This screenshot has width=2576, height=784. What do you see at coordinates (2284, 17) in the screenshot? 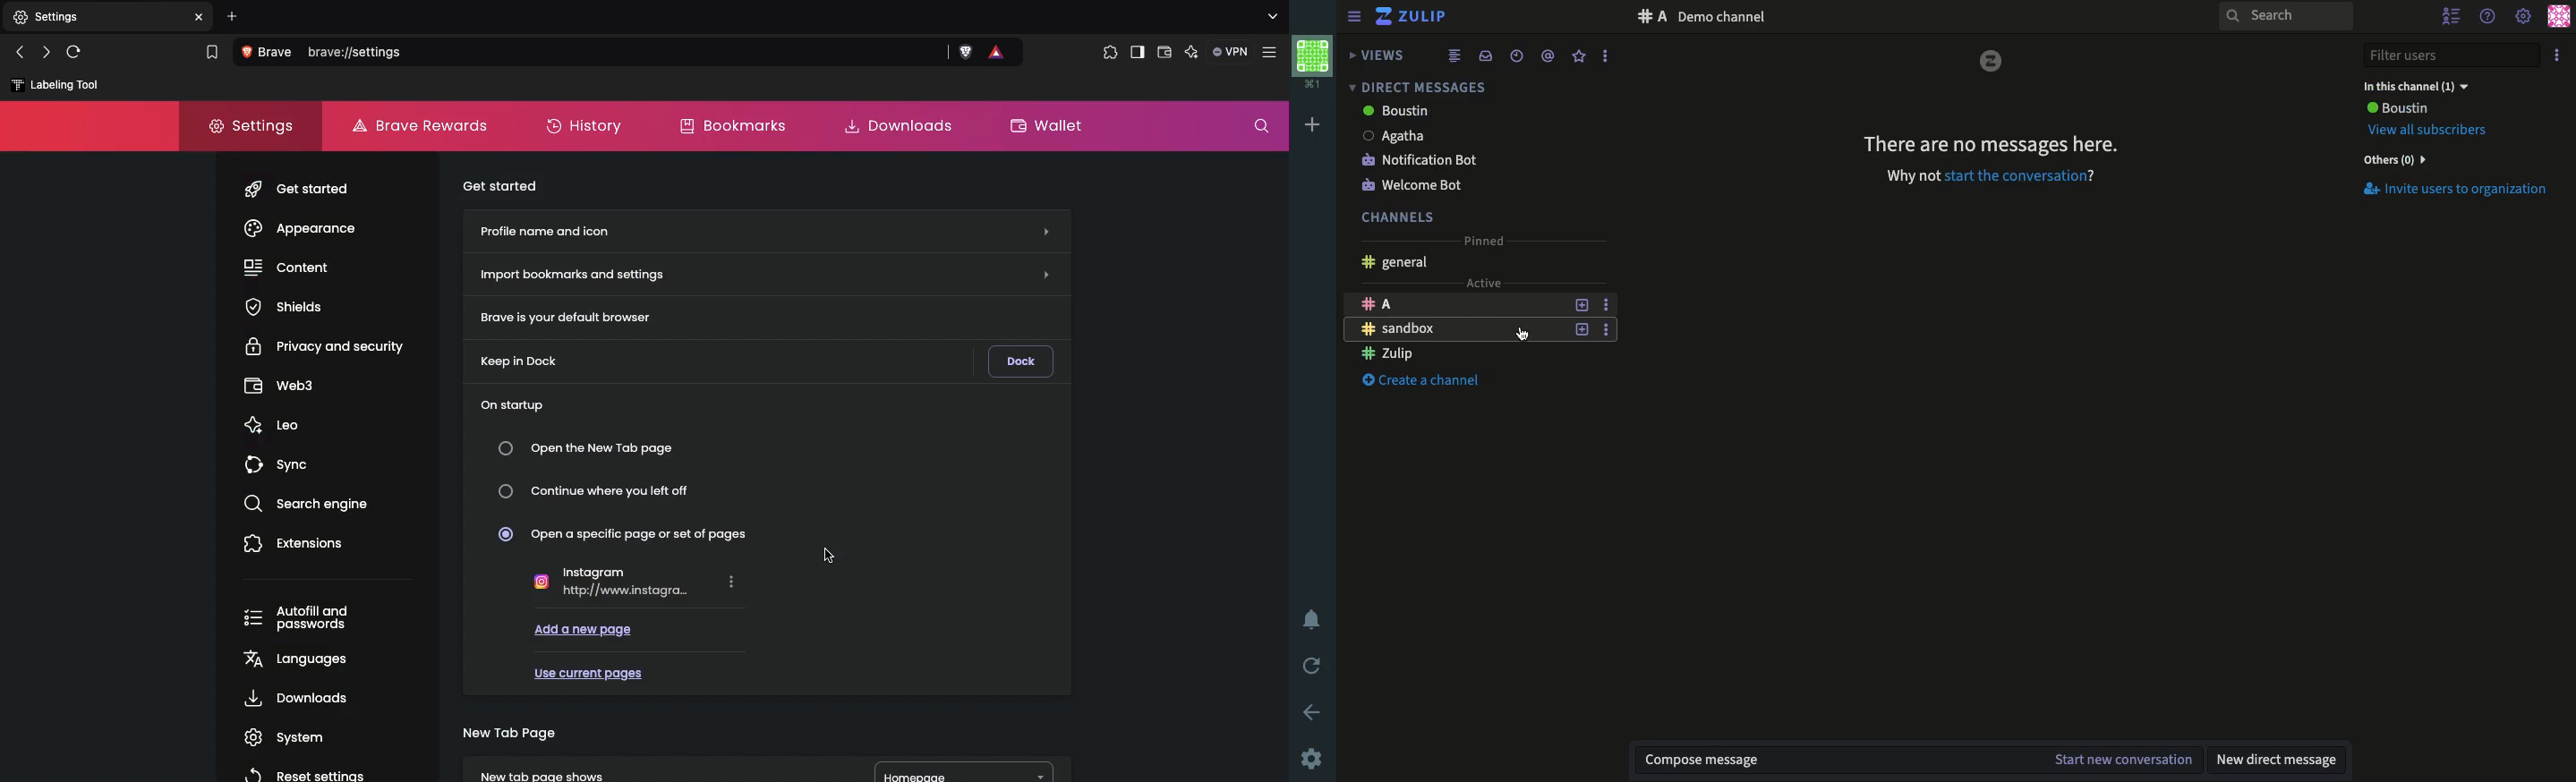
I see `Search` at bounding box center [2284, 17].